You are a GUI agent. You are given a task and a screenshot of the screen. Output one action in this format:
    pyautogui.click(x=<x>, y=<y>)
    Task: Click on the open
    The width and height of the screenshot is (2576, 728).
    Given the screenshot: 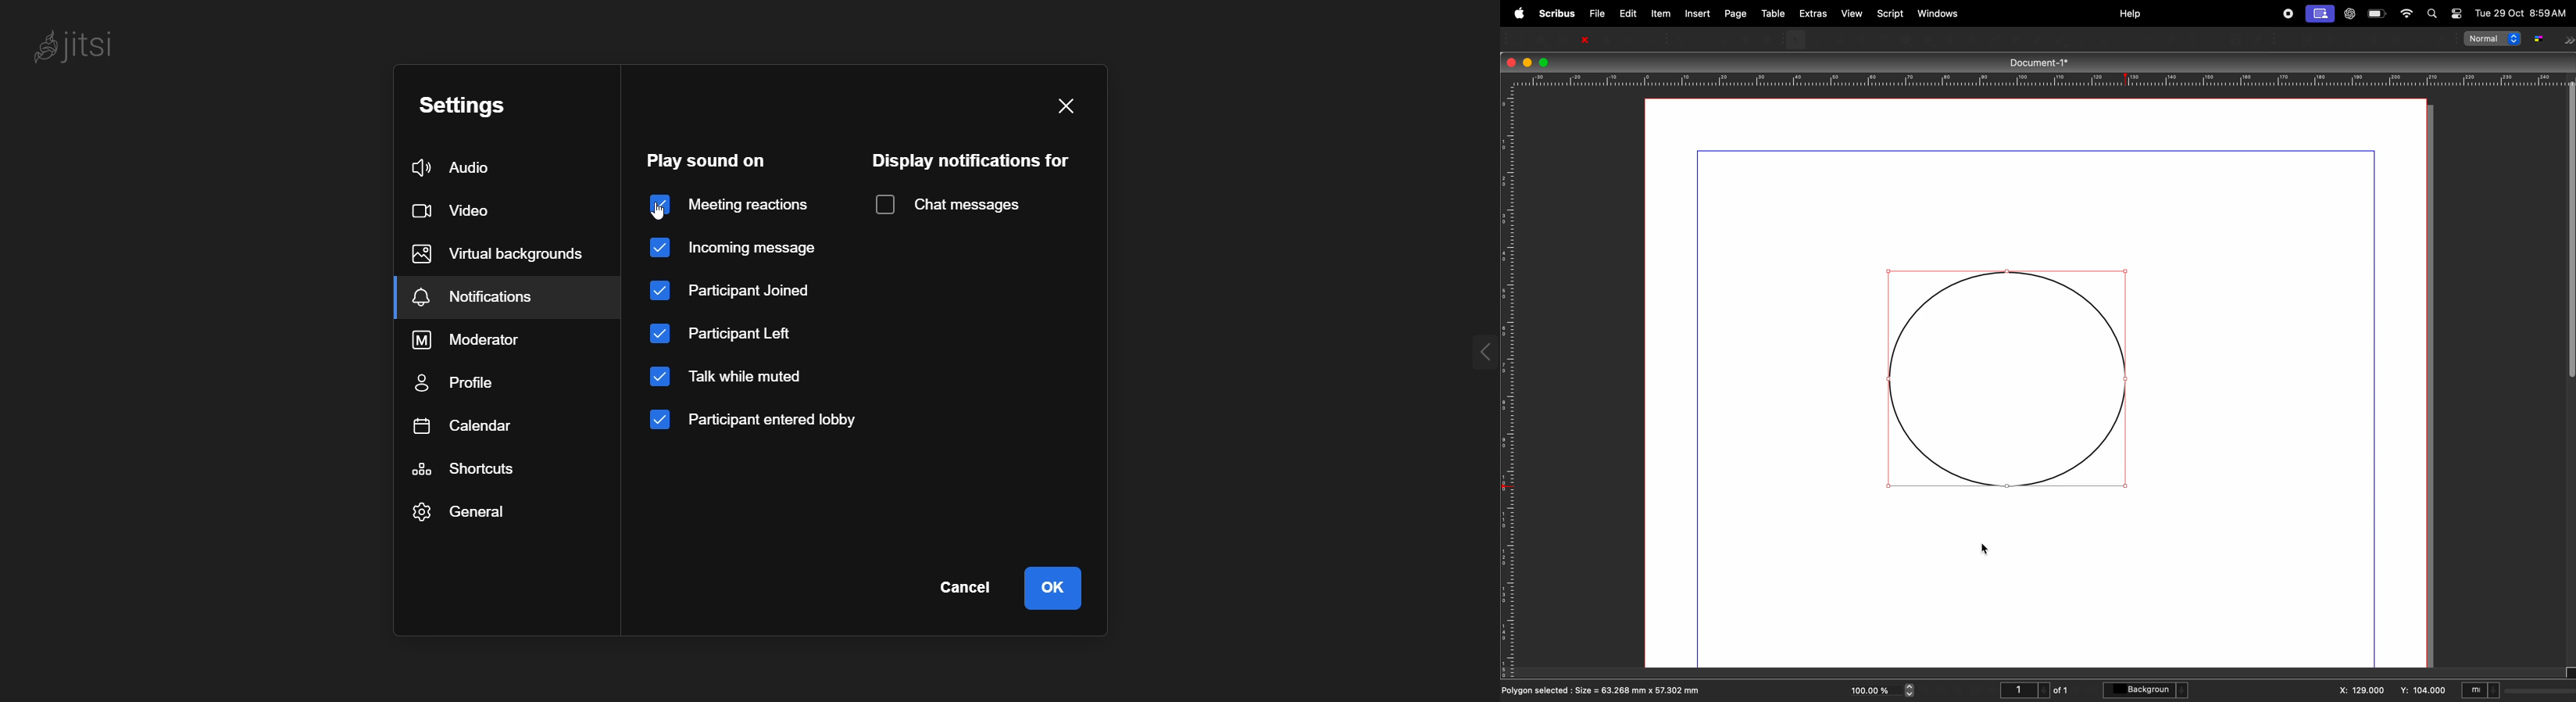 What is the action you would take?
    pyautogui.click(x=1542, y=38)
    